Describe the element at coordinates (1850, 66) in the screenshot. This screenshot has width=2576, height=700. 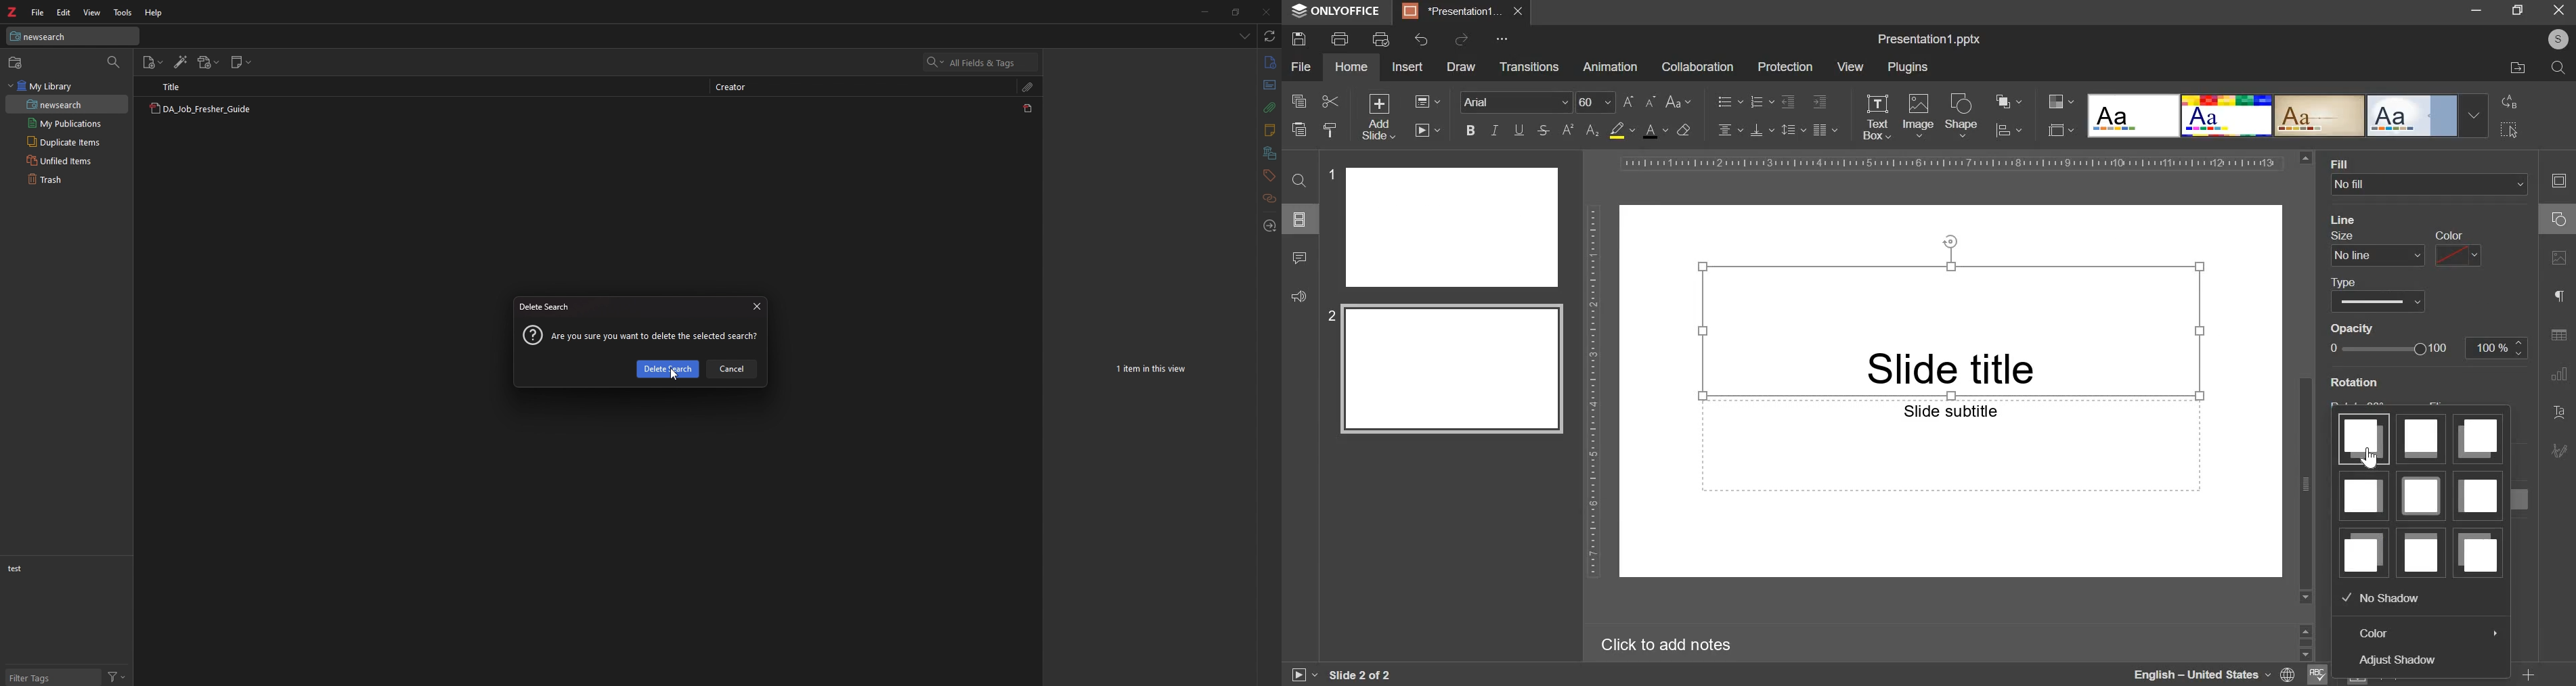
I see `view` at that location.